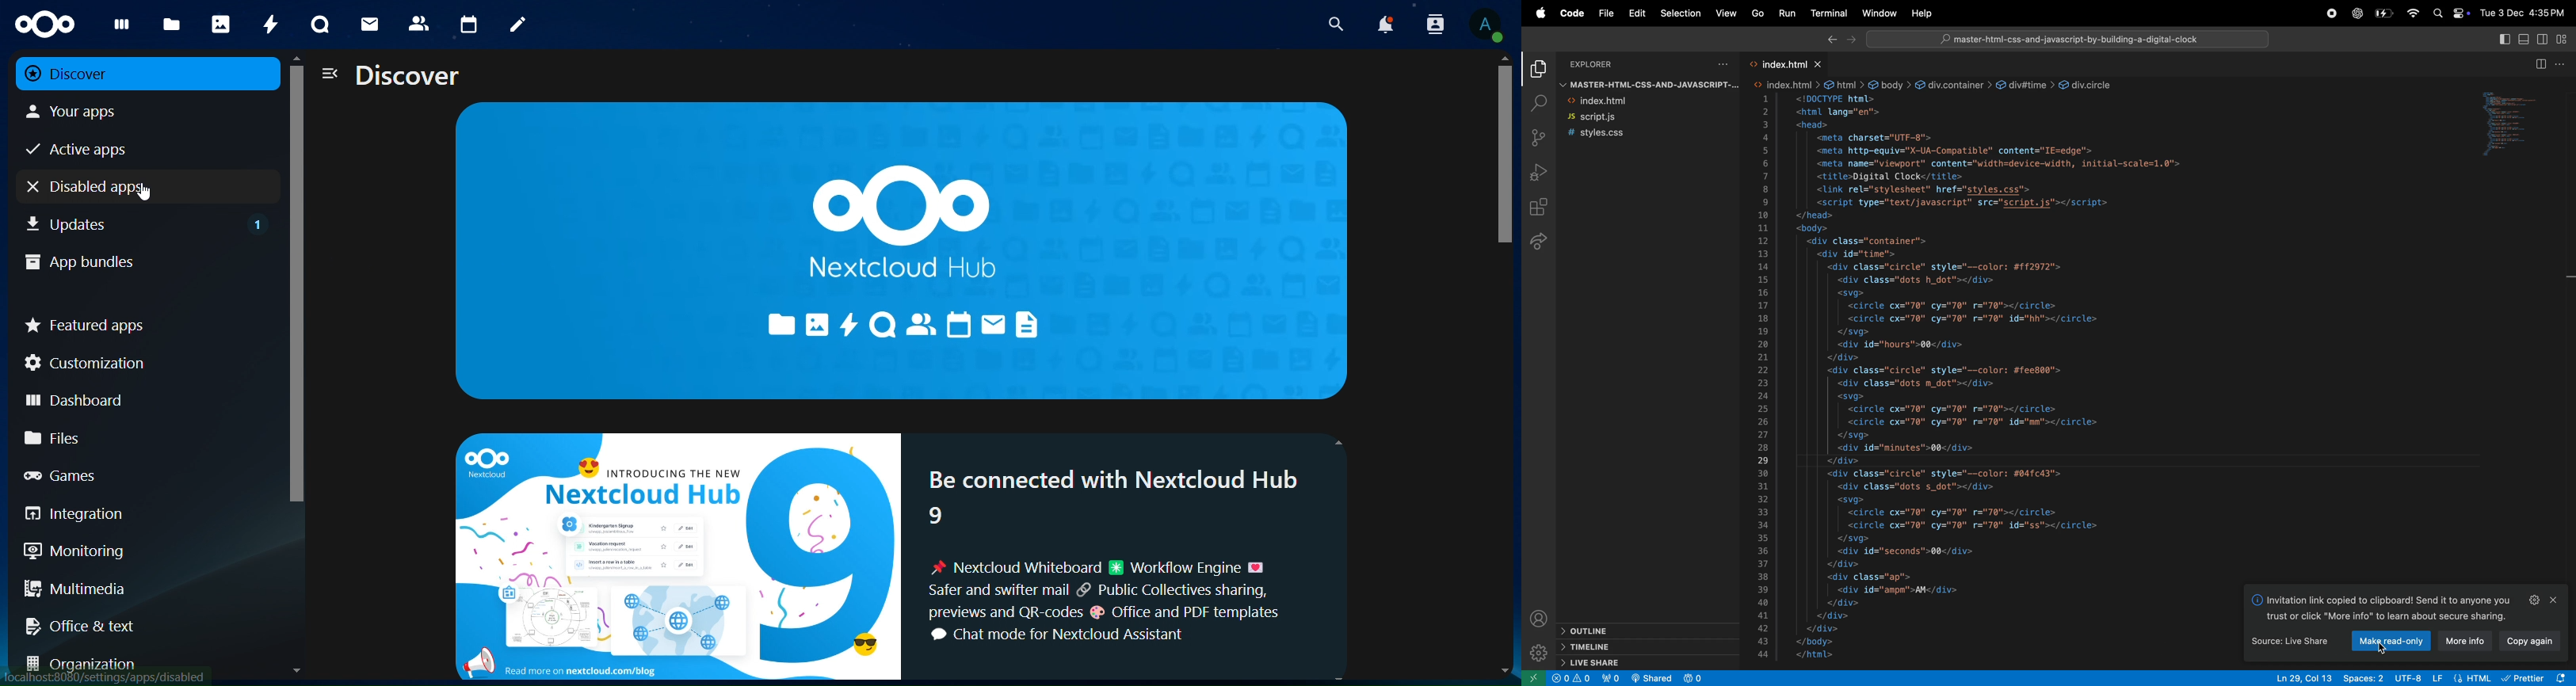 The width and height of the screenshot is (2576, 700). What do you see at coordinates (906, 246) in the screenshot?
I see `image` at bounding box center [906, 246].